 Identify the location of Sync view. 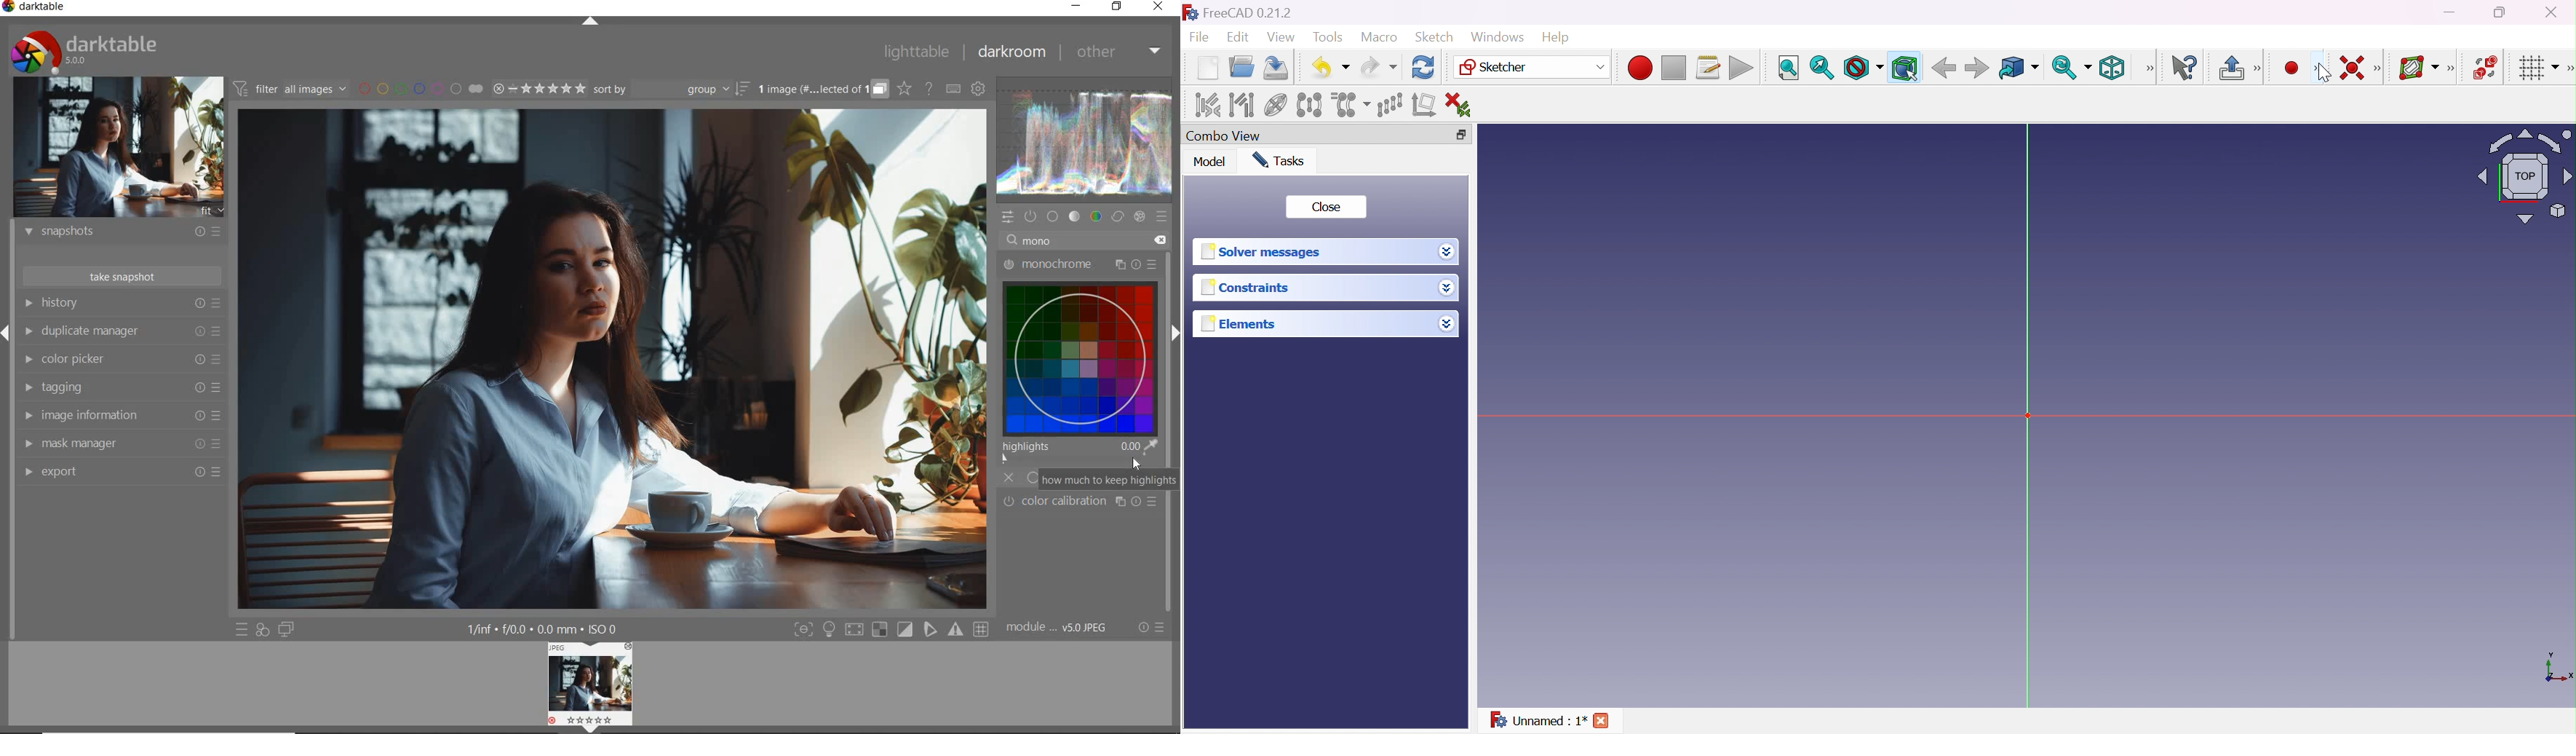
(2072, 67).